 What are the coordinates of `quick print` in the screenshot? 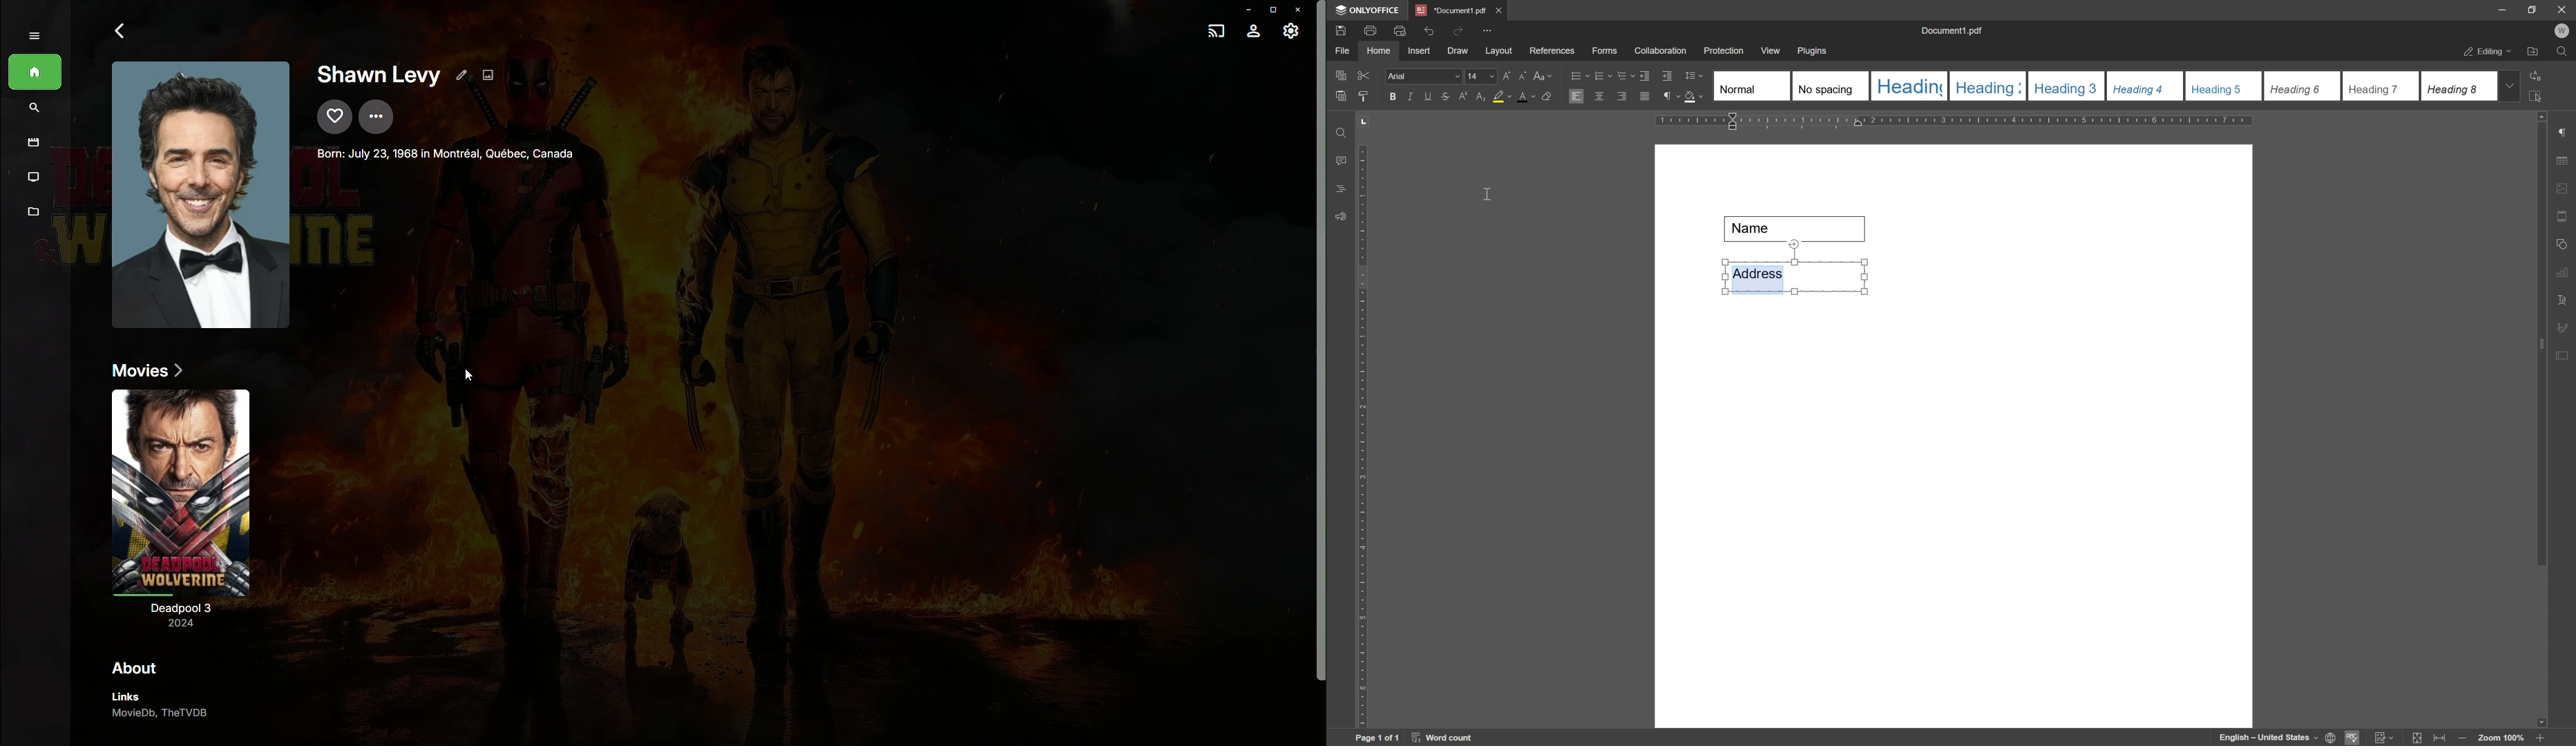 It's located at (1398, 30).